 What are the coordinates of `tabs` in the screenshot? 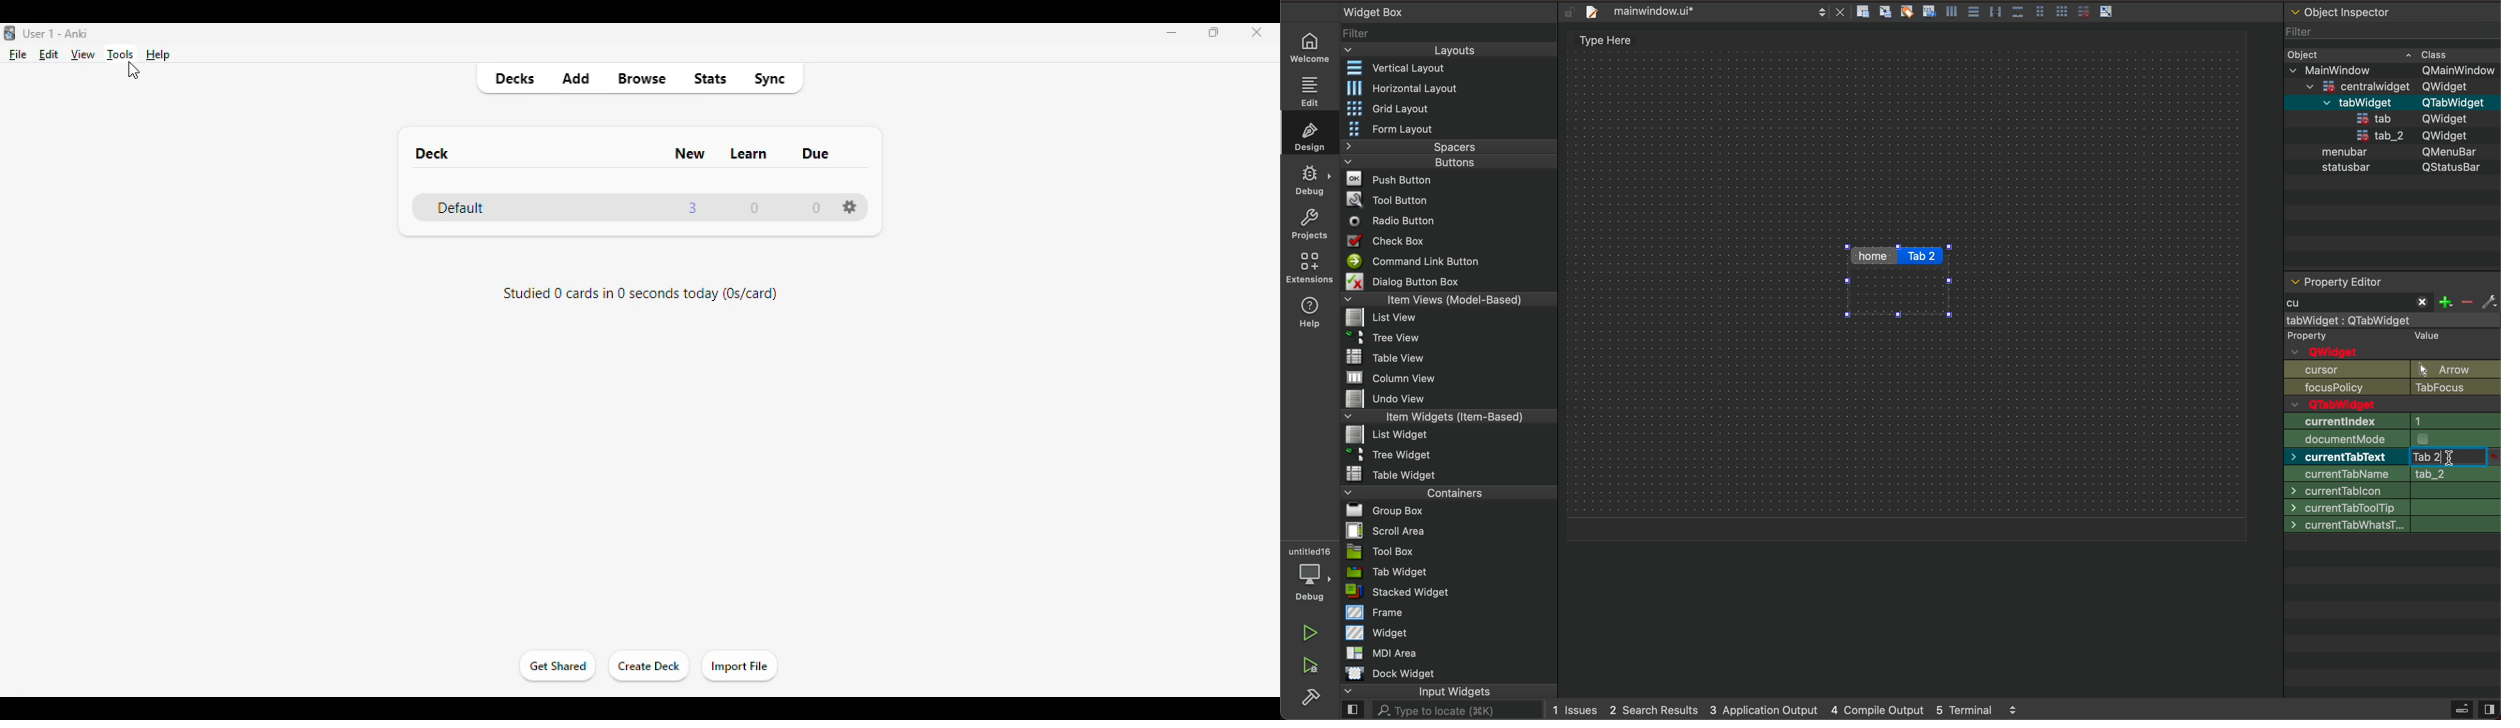 It's located at (1901, 280).